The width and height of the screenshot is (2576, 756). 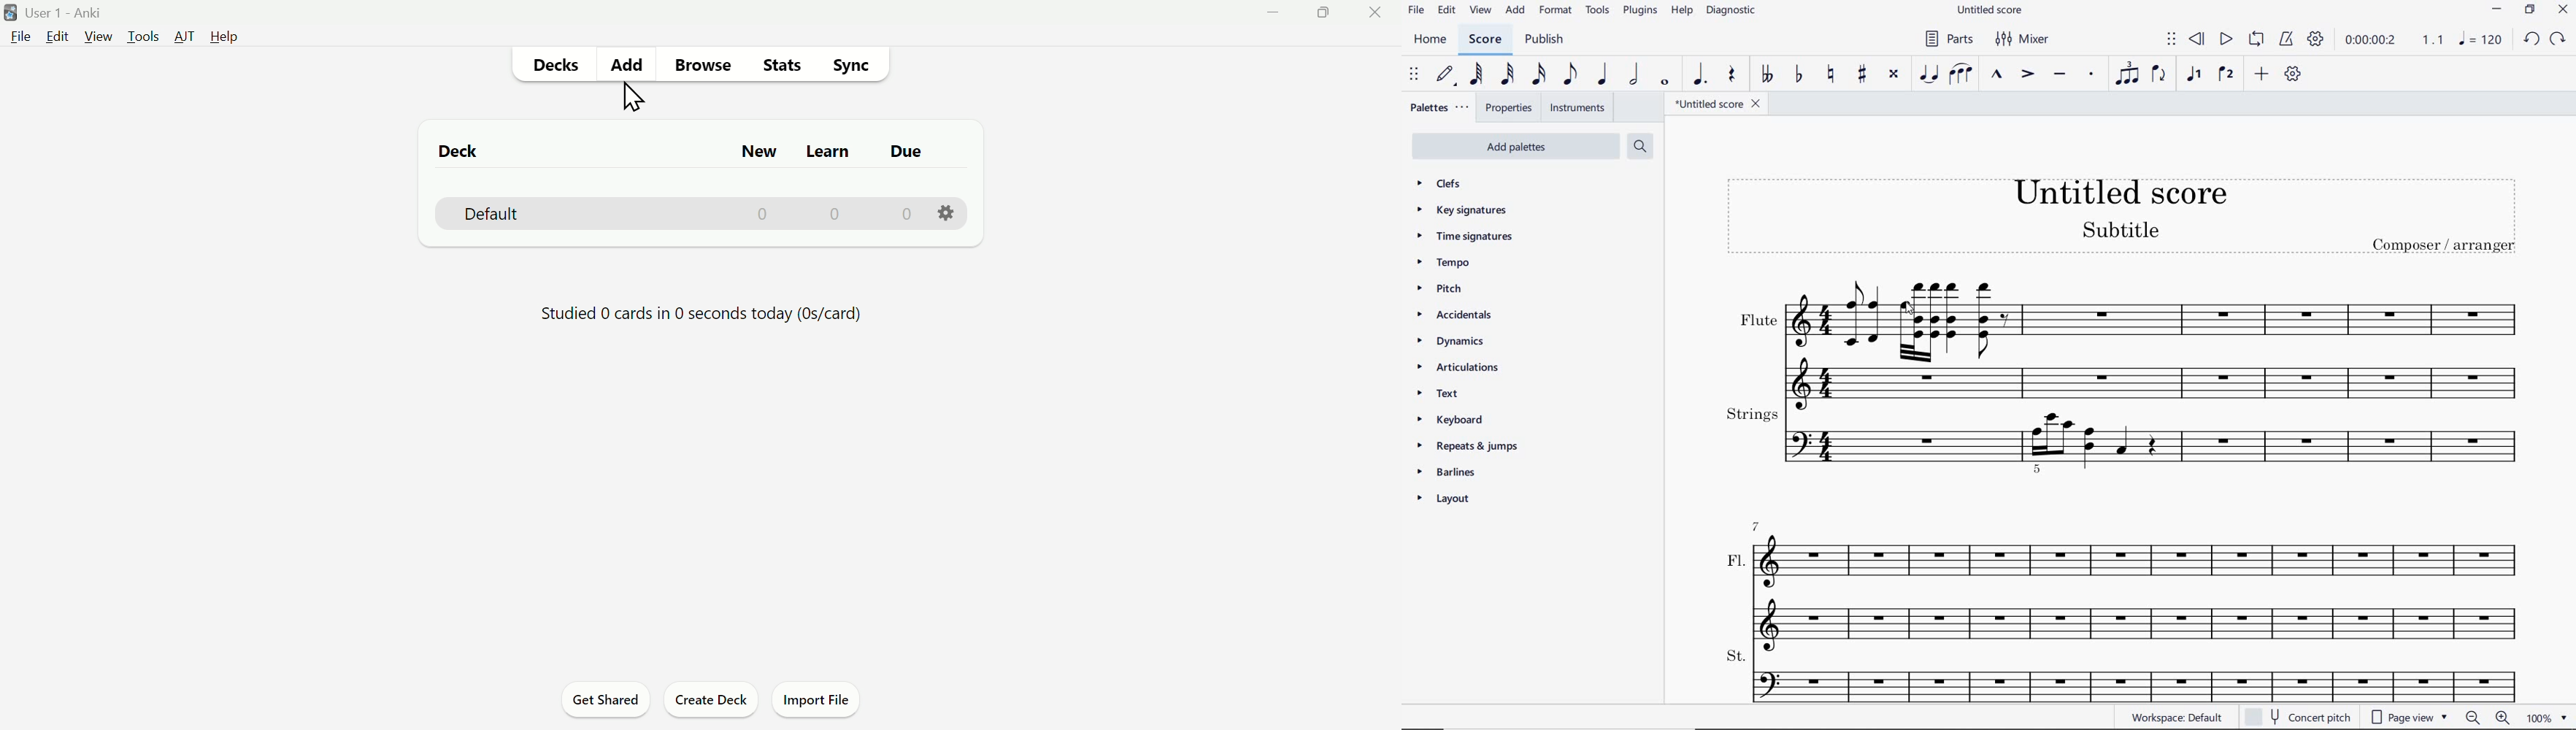 I want to click on Tools, so click(x=141, y=36).